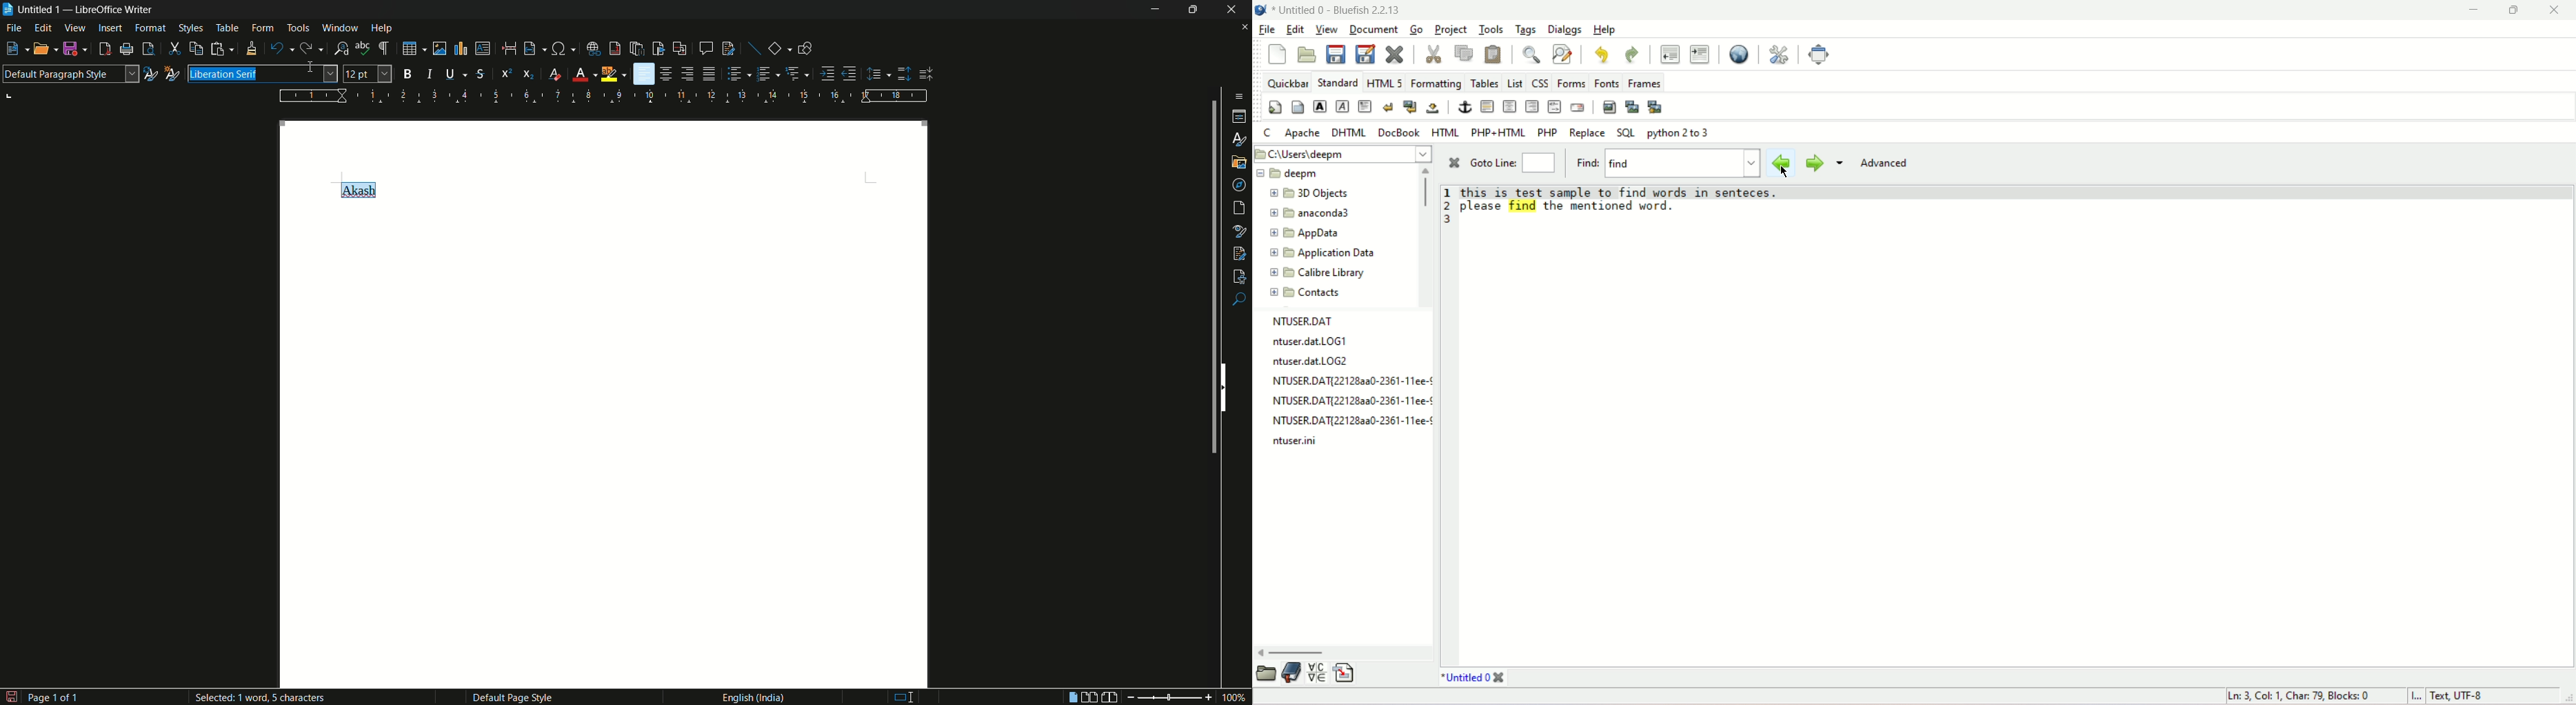 The image size is (2576, 728). Describe the element at coordinates (1338, 83) in the screenshot. I see `STANDARD` at that location.